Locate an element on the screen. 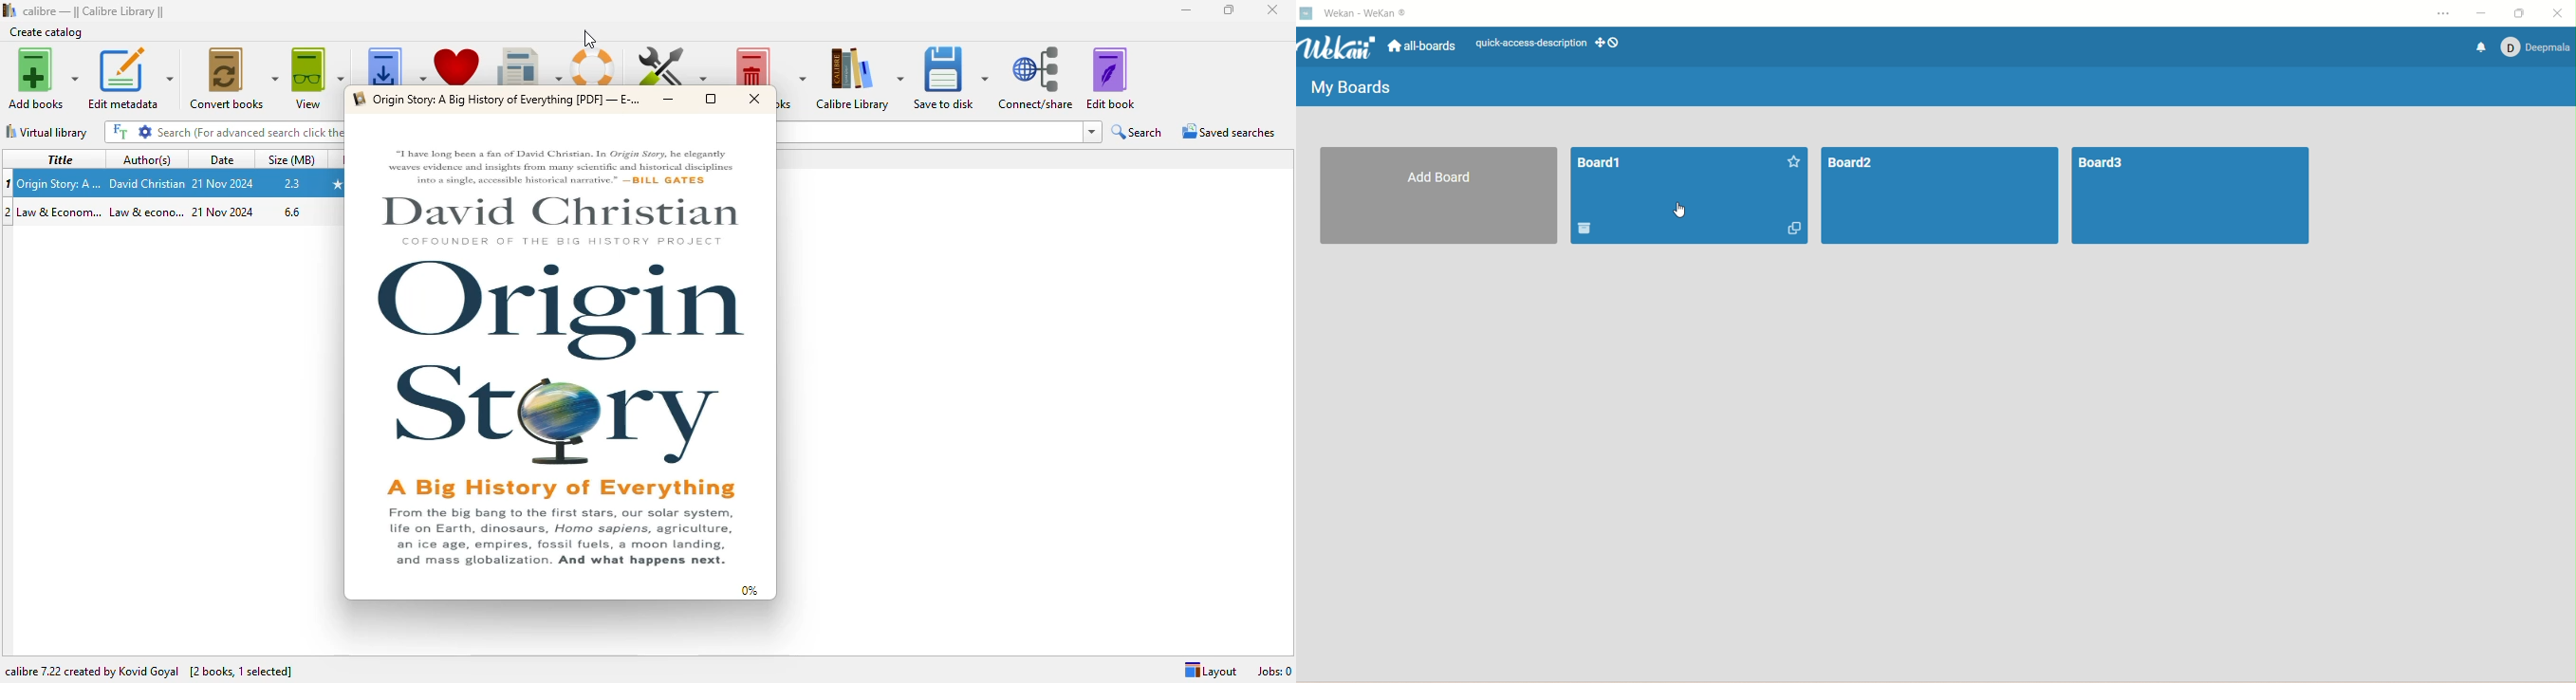  maximize is located at coordinates (2525, 12).